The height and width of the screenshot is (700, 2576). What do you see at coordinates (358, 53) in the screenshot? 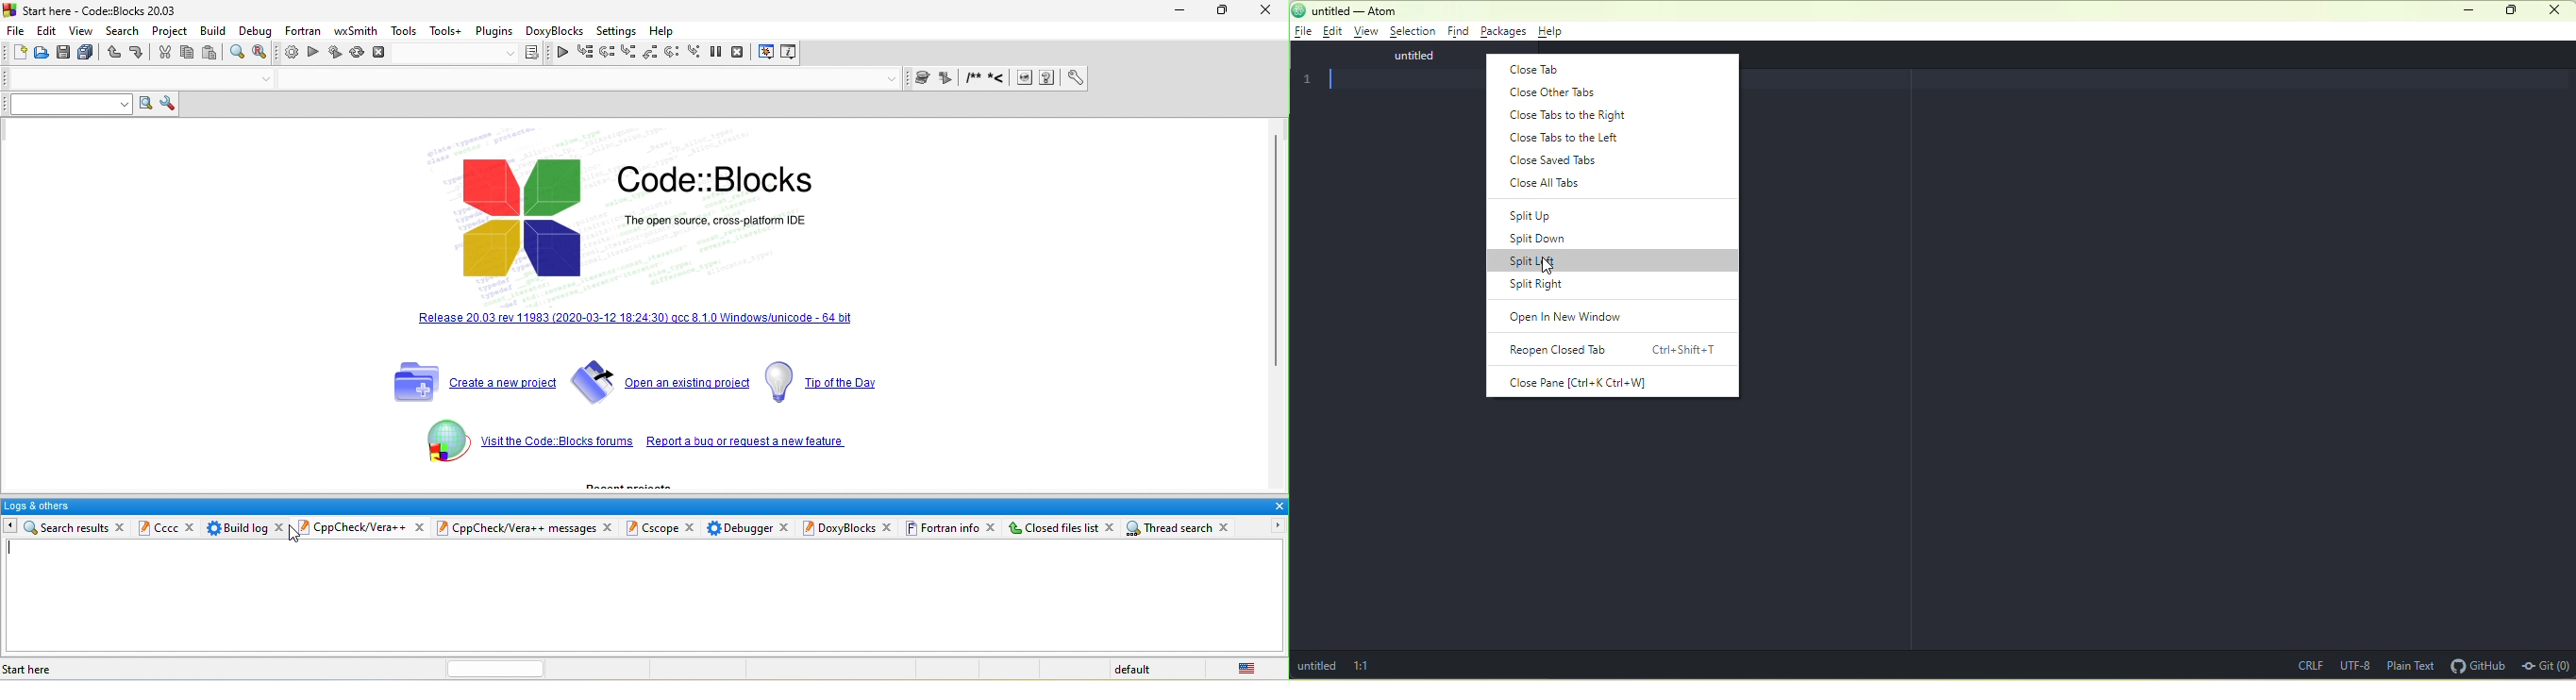
I see `rebuild` at bounding box center [358, 53].